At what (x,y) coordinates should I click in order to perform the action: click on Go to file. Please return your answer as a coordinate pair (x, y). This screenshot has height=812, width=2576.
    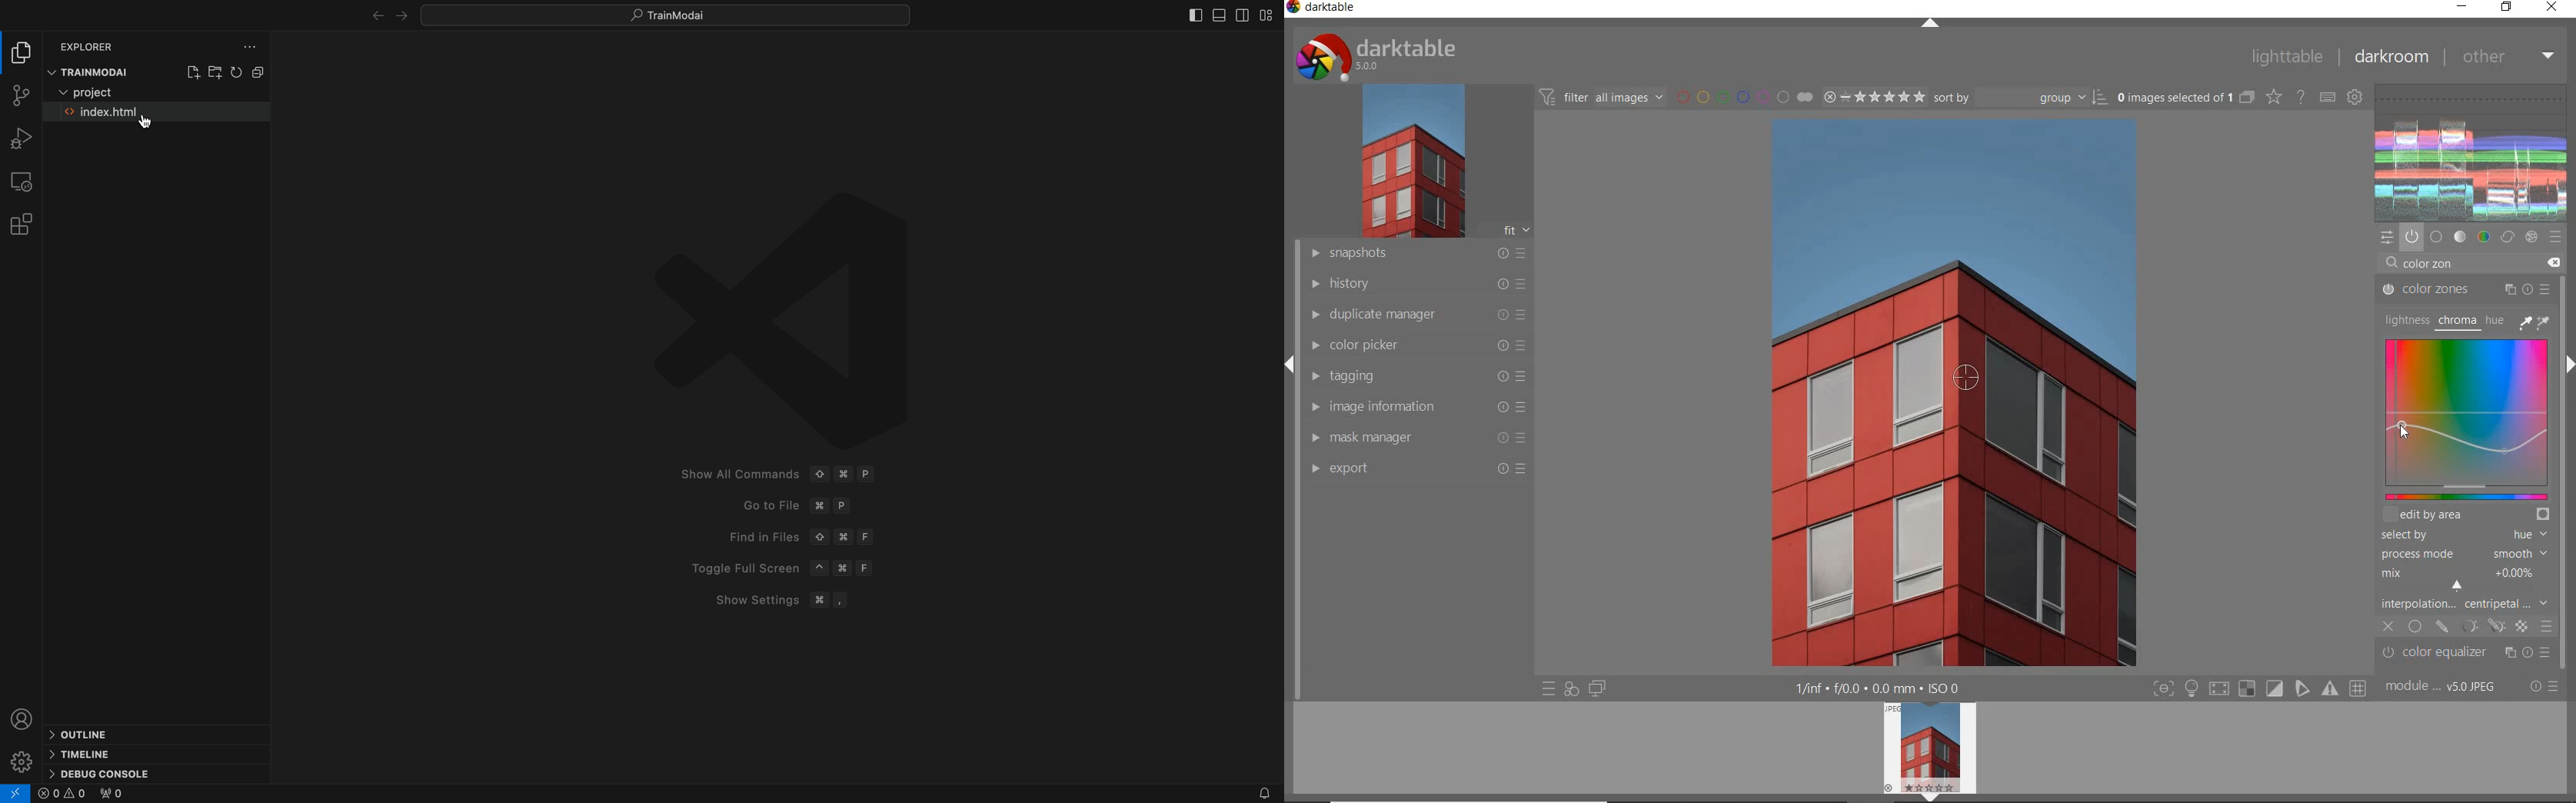
    Looking at the image, I should click on (804, 507).